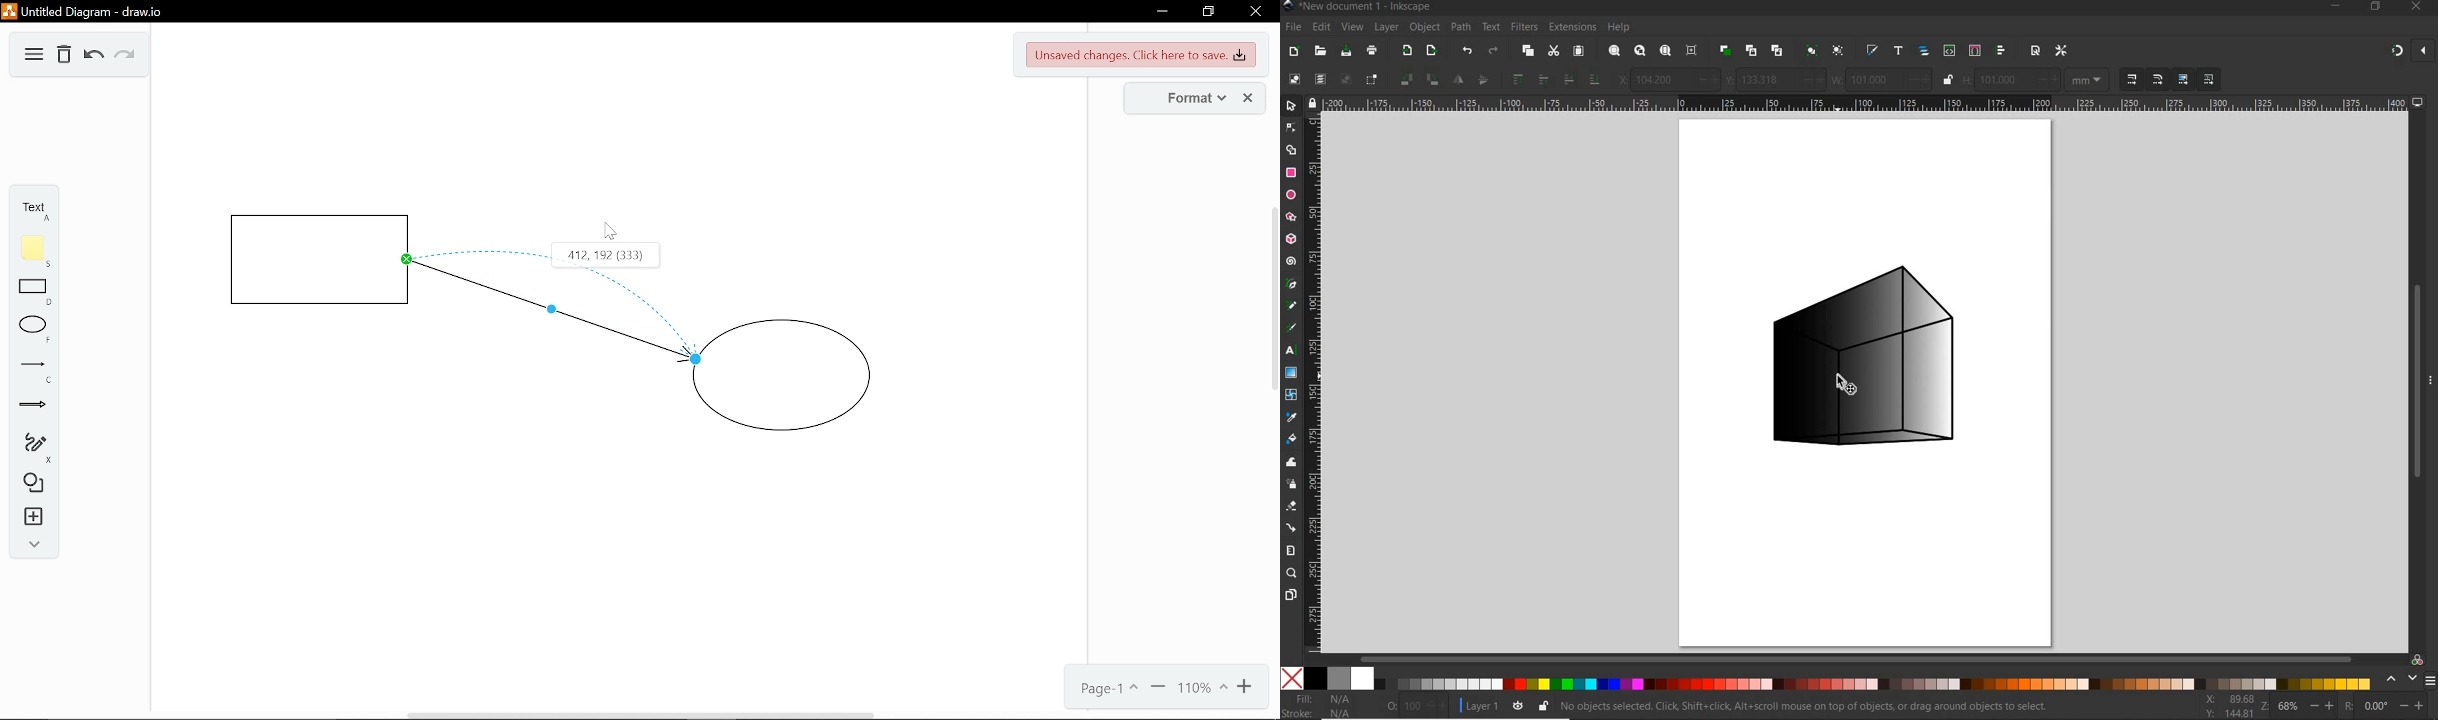 The width and height of the screenshot is (2464, 728). What do you see at coordinates (1291, 550) in the screenshot?
I see `MEASURE TOOL` at bounding box center [1291, 550].